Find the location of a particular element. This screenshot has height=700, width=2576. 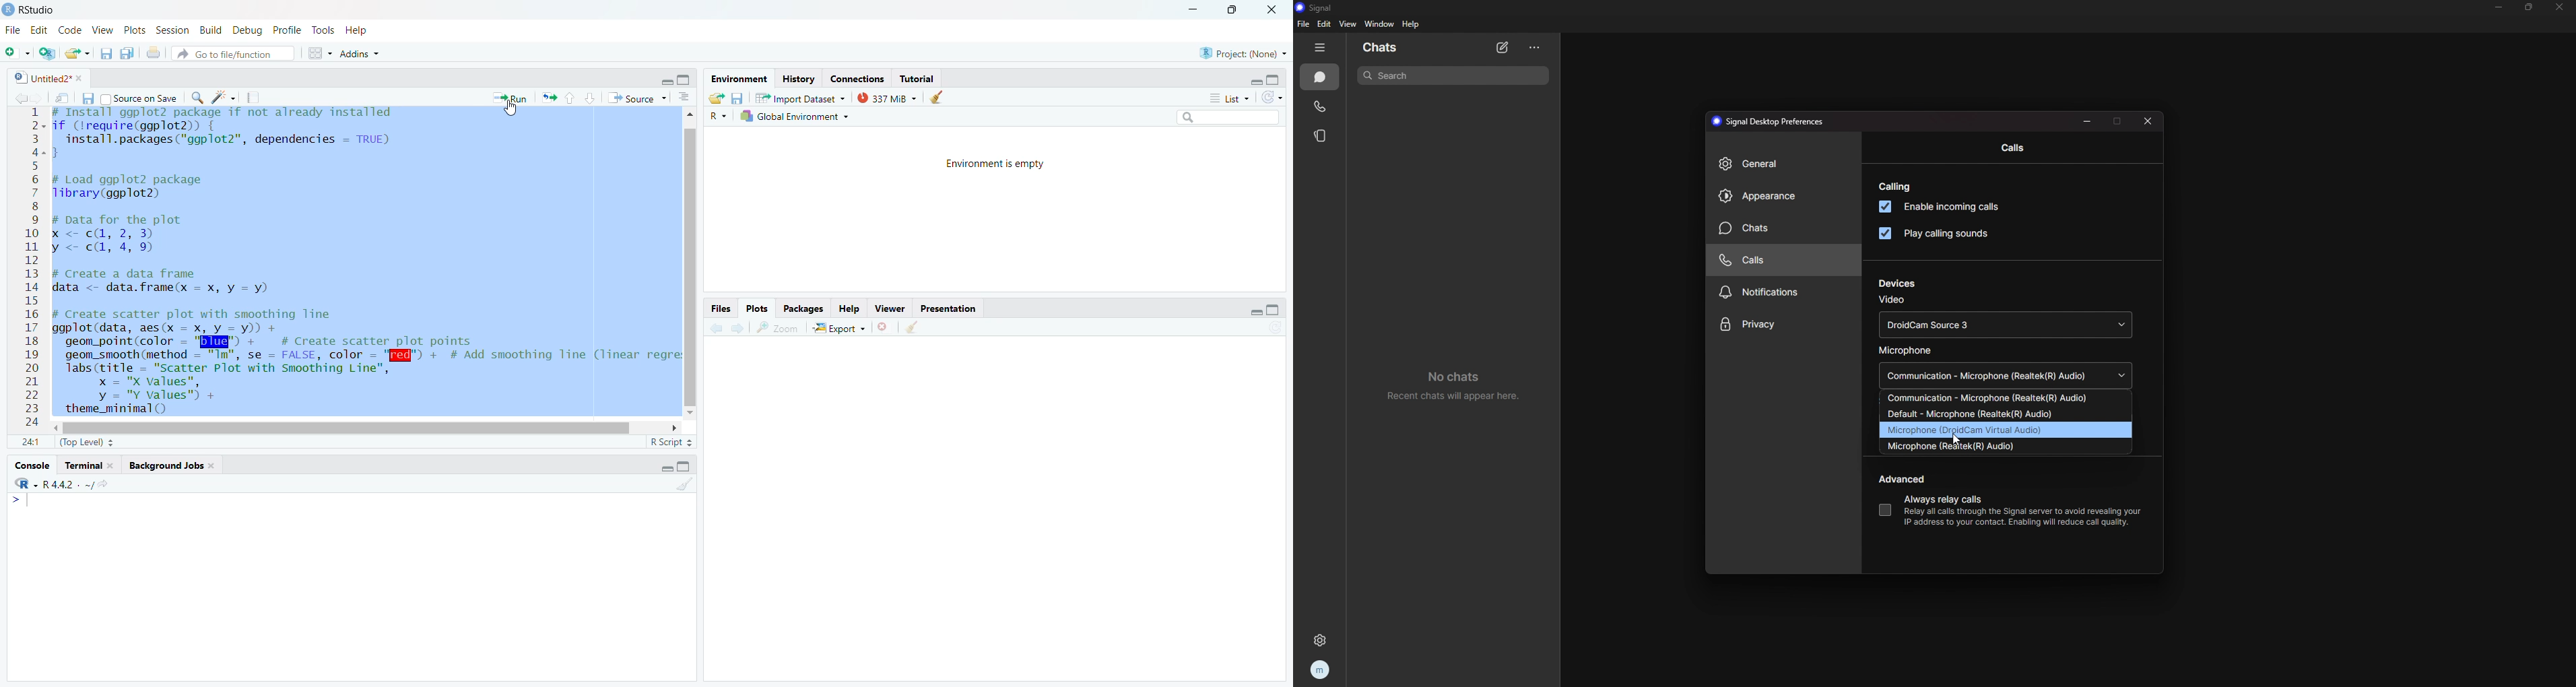

calls is located at coordinates (2009, 148).